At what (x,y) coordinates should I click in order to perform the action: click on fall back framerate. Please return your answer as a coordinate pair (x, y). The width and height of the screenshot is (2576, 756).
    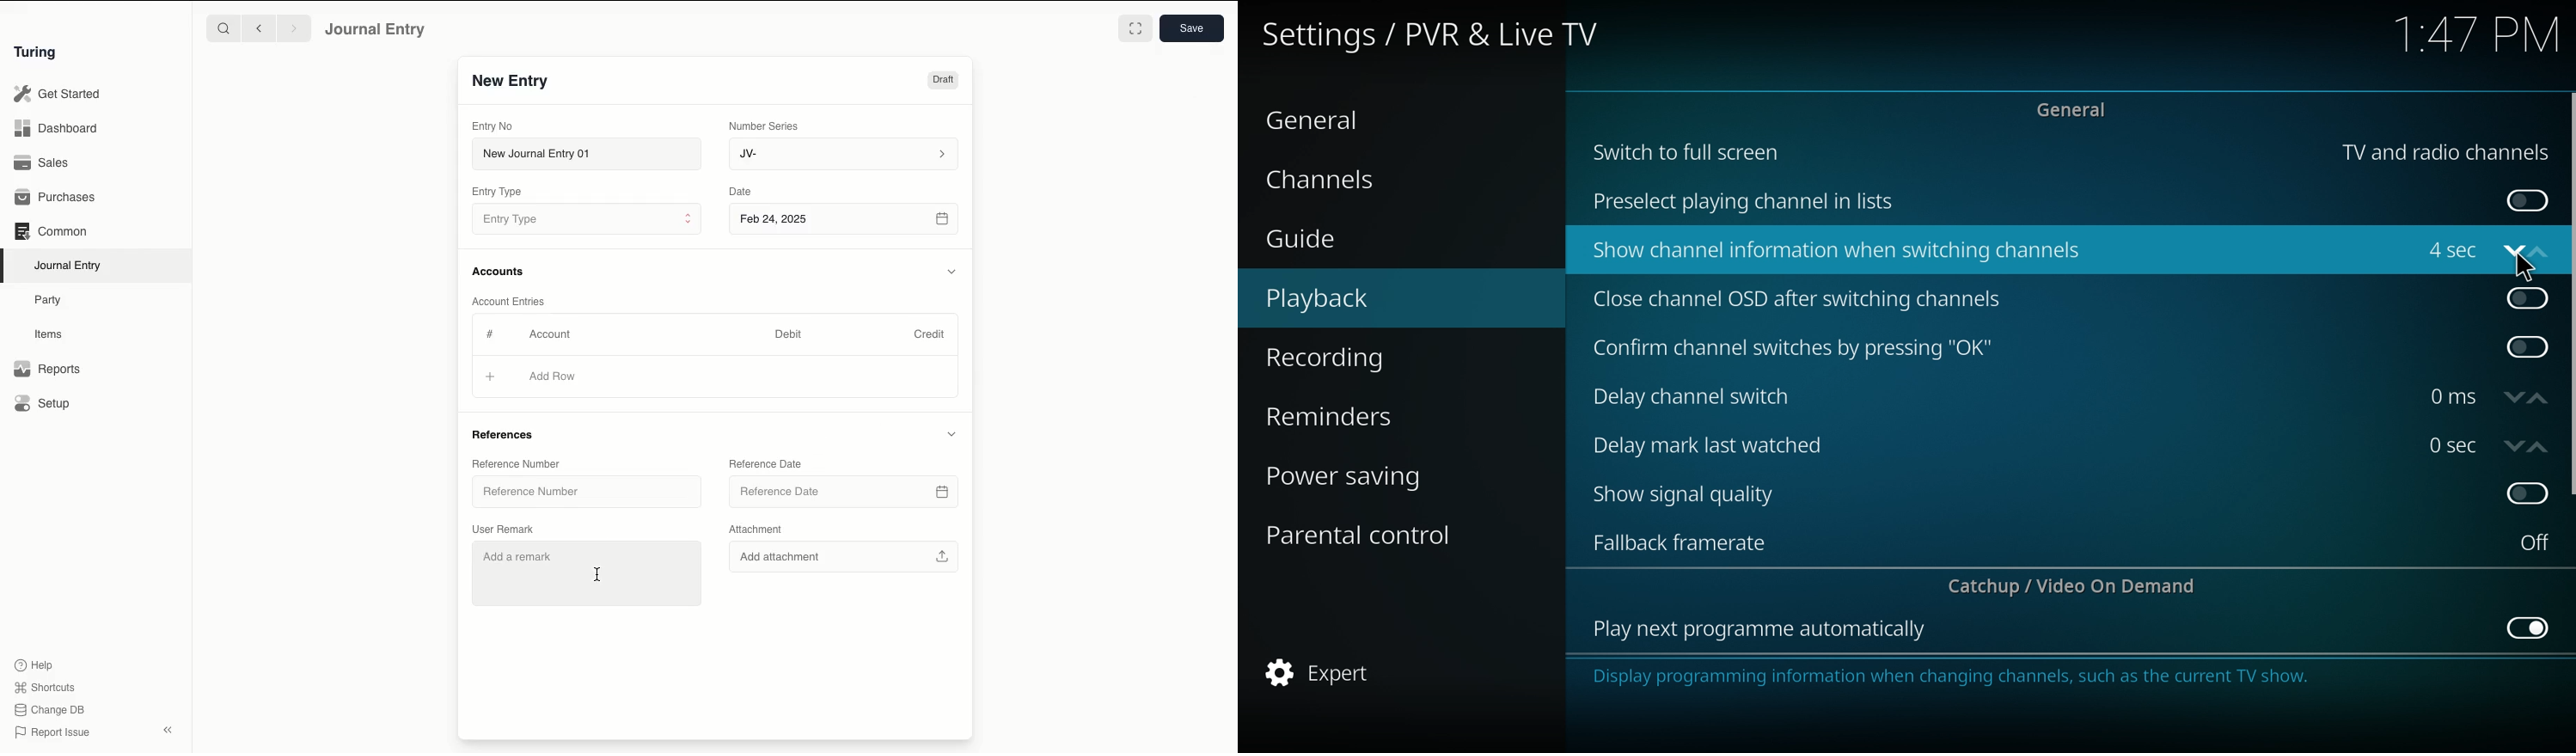
    Looking at the image, I should click on (1690, 541).